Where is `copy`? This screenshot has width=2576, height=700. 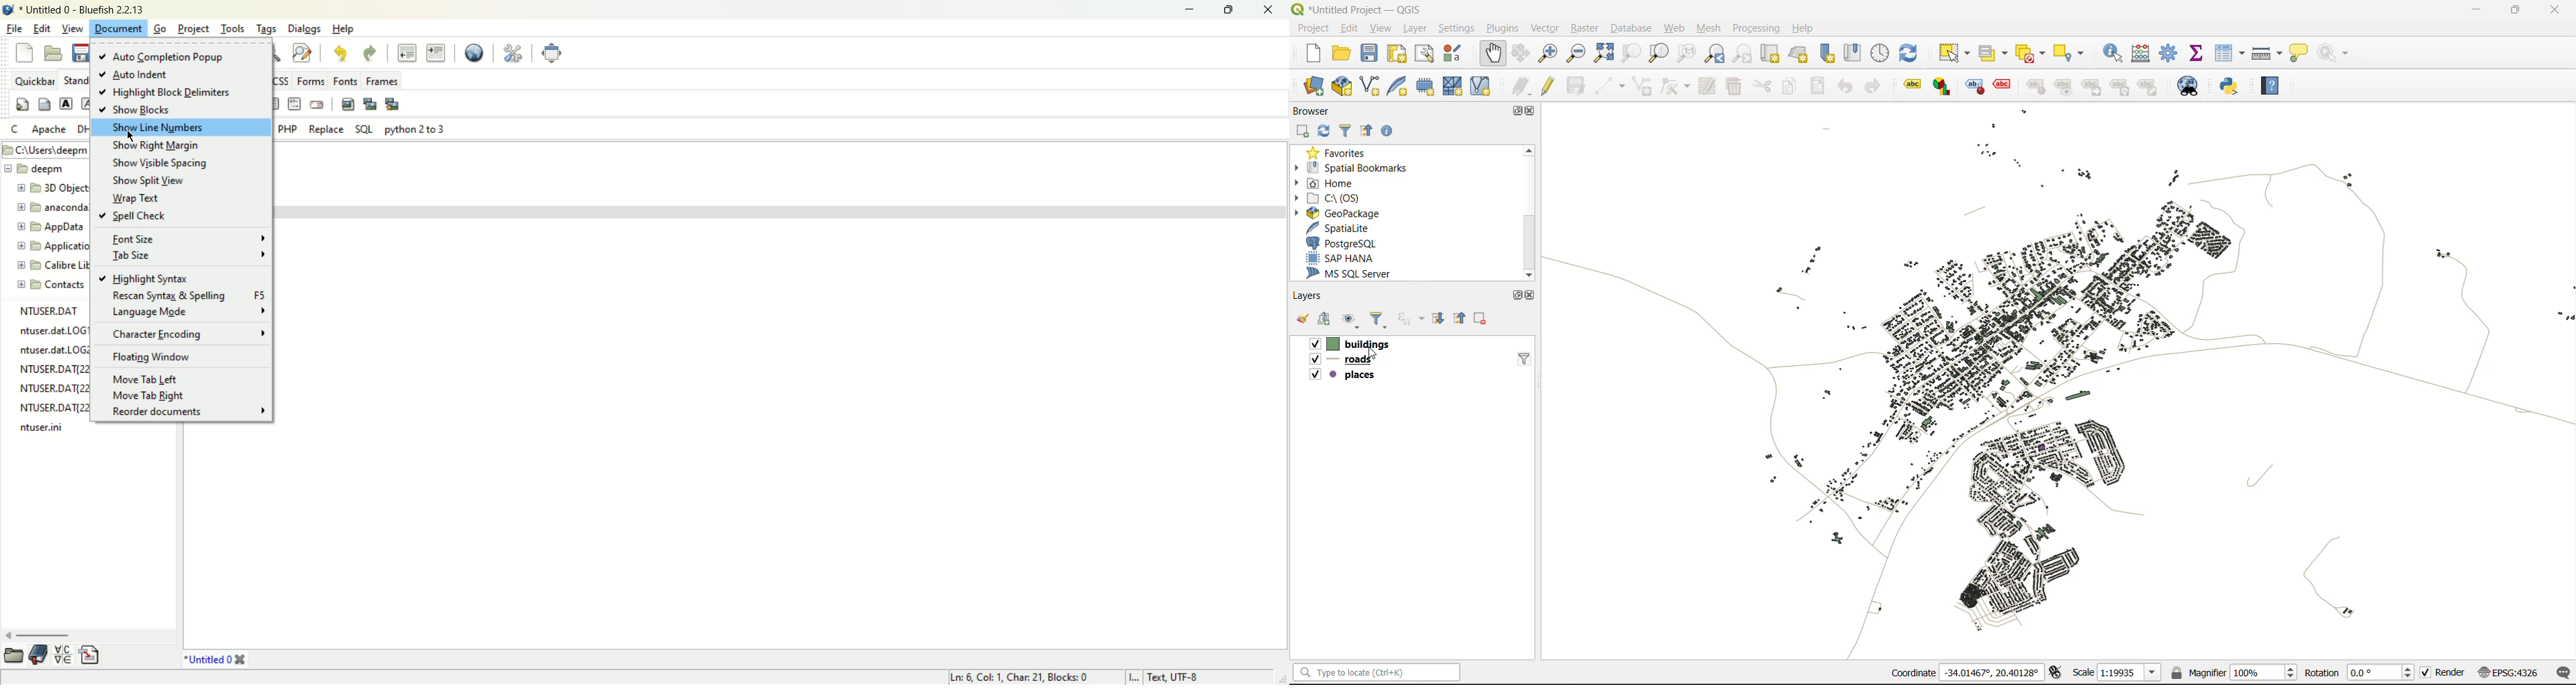
copy is located at coordinates (1787, 86).